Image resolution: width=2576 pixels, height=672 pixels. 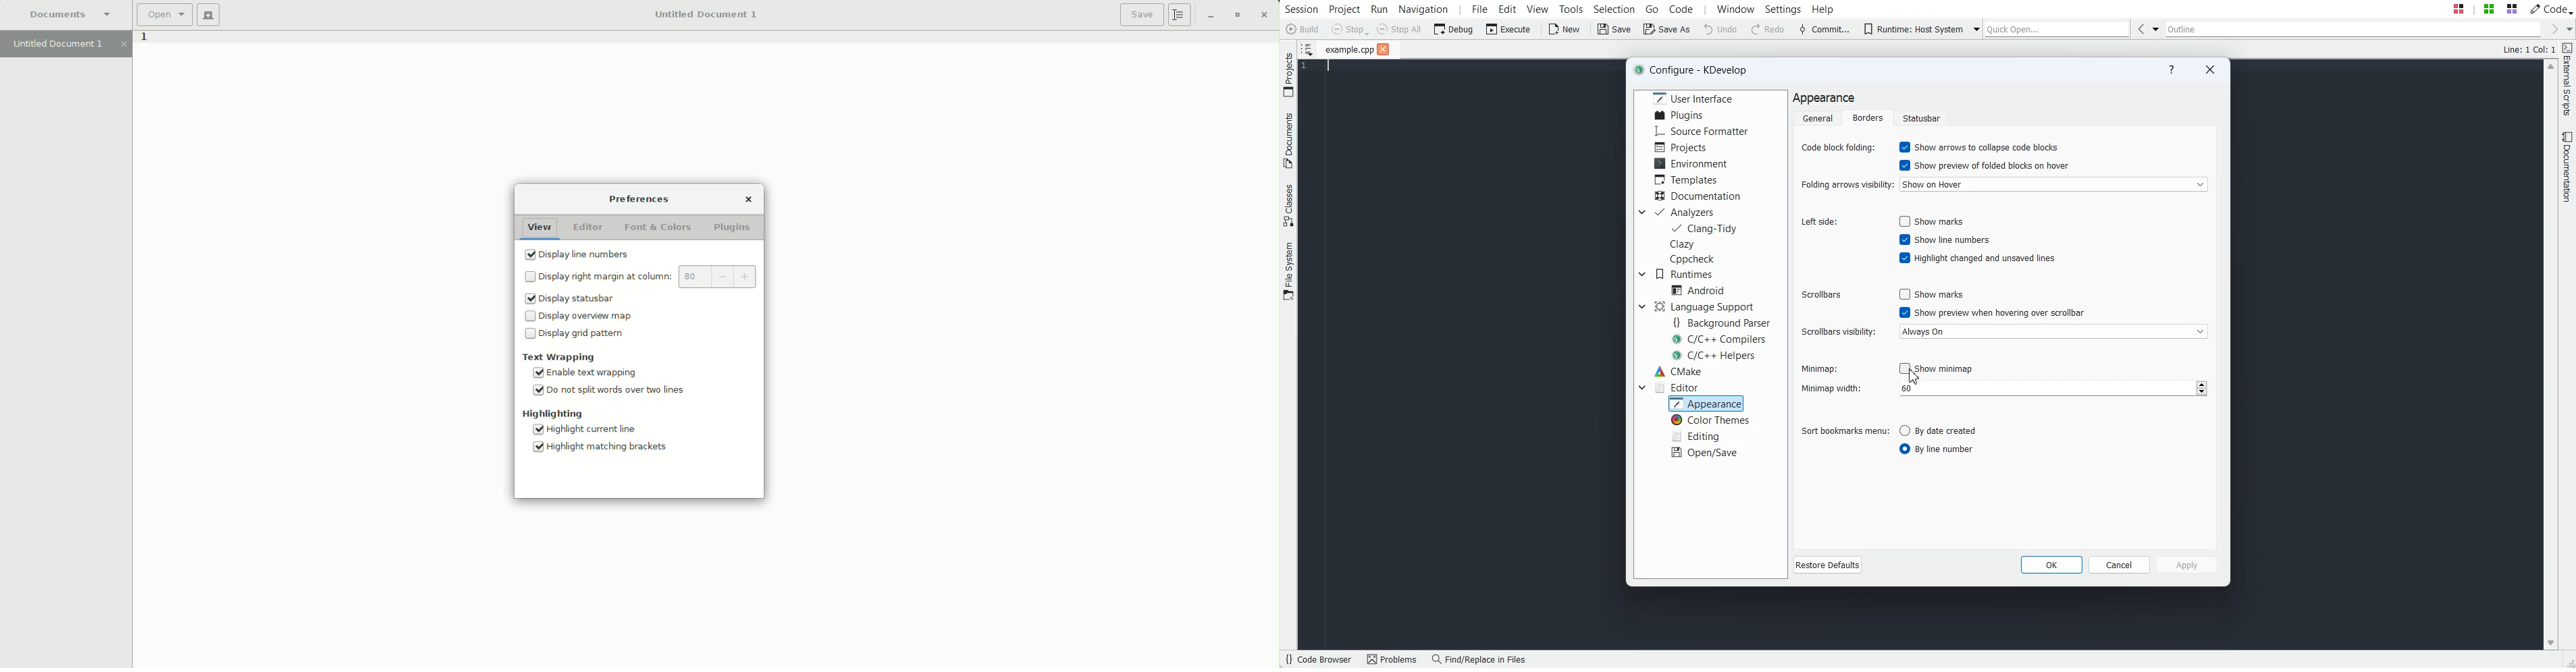 I want to click on New, so click(x=1567, y=29).